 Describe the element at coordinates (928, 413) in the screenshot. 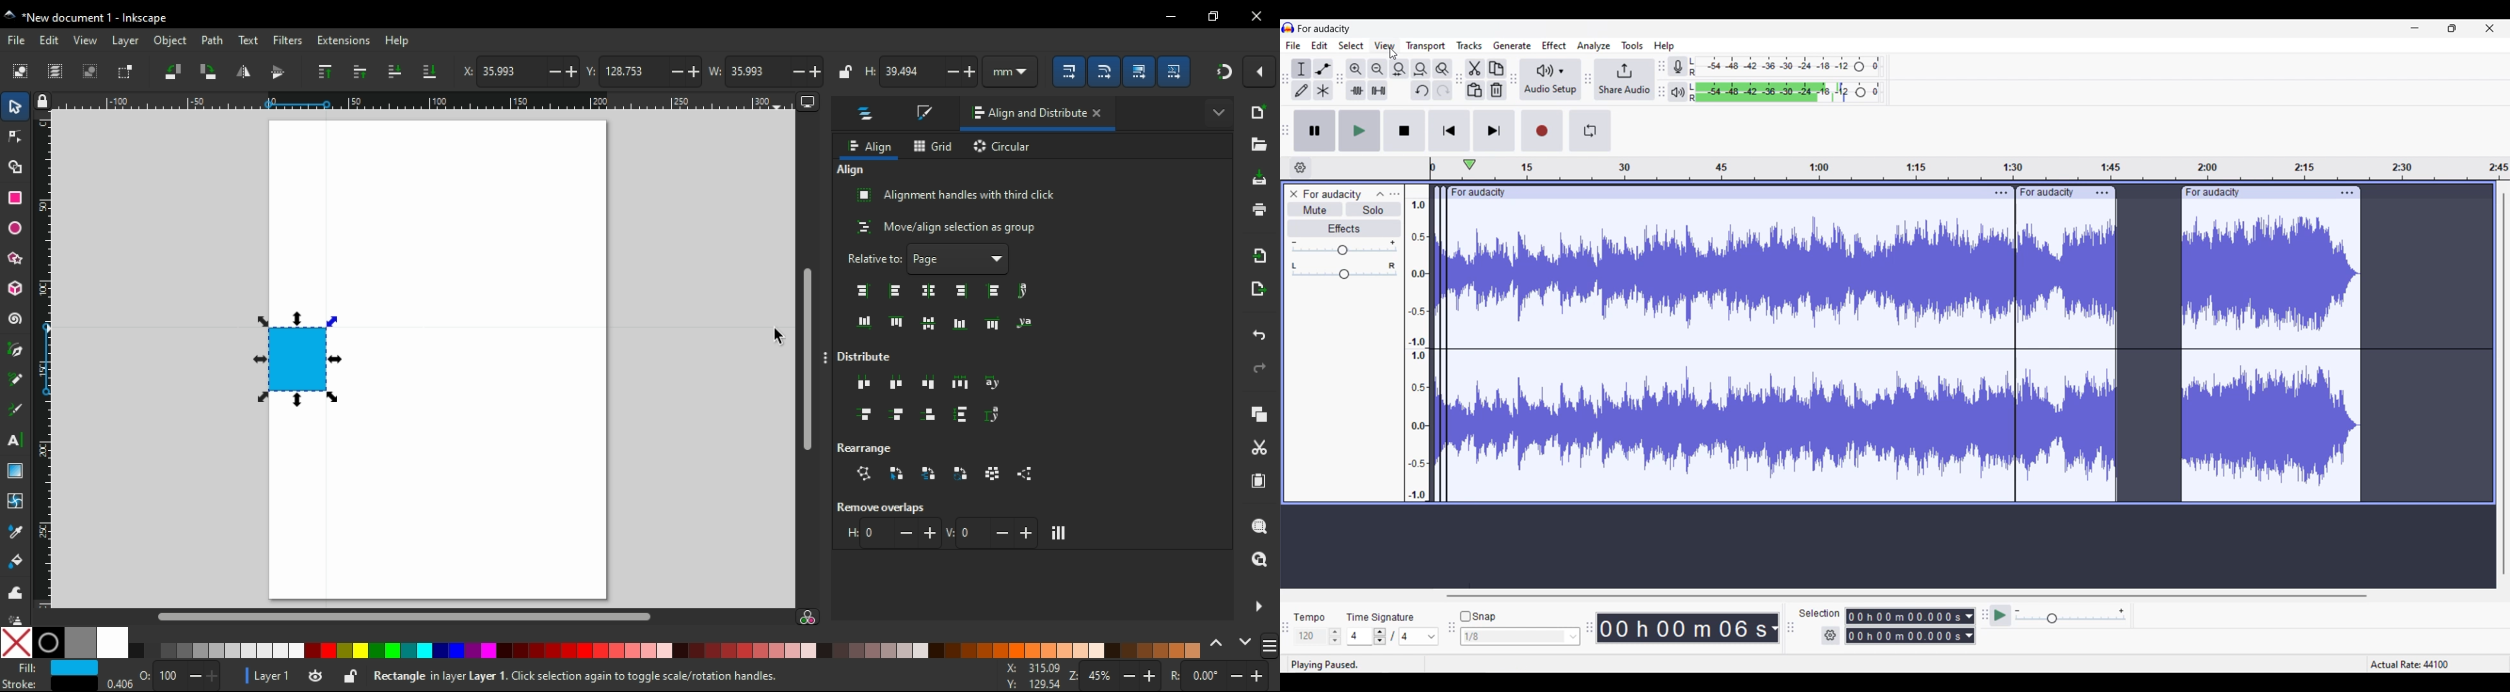

I see `distribute vertically with even spacing between bottom edges` at that location.